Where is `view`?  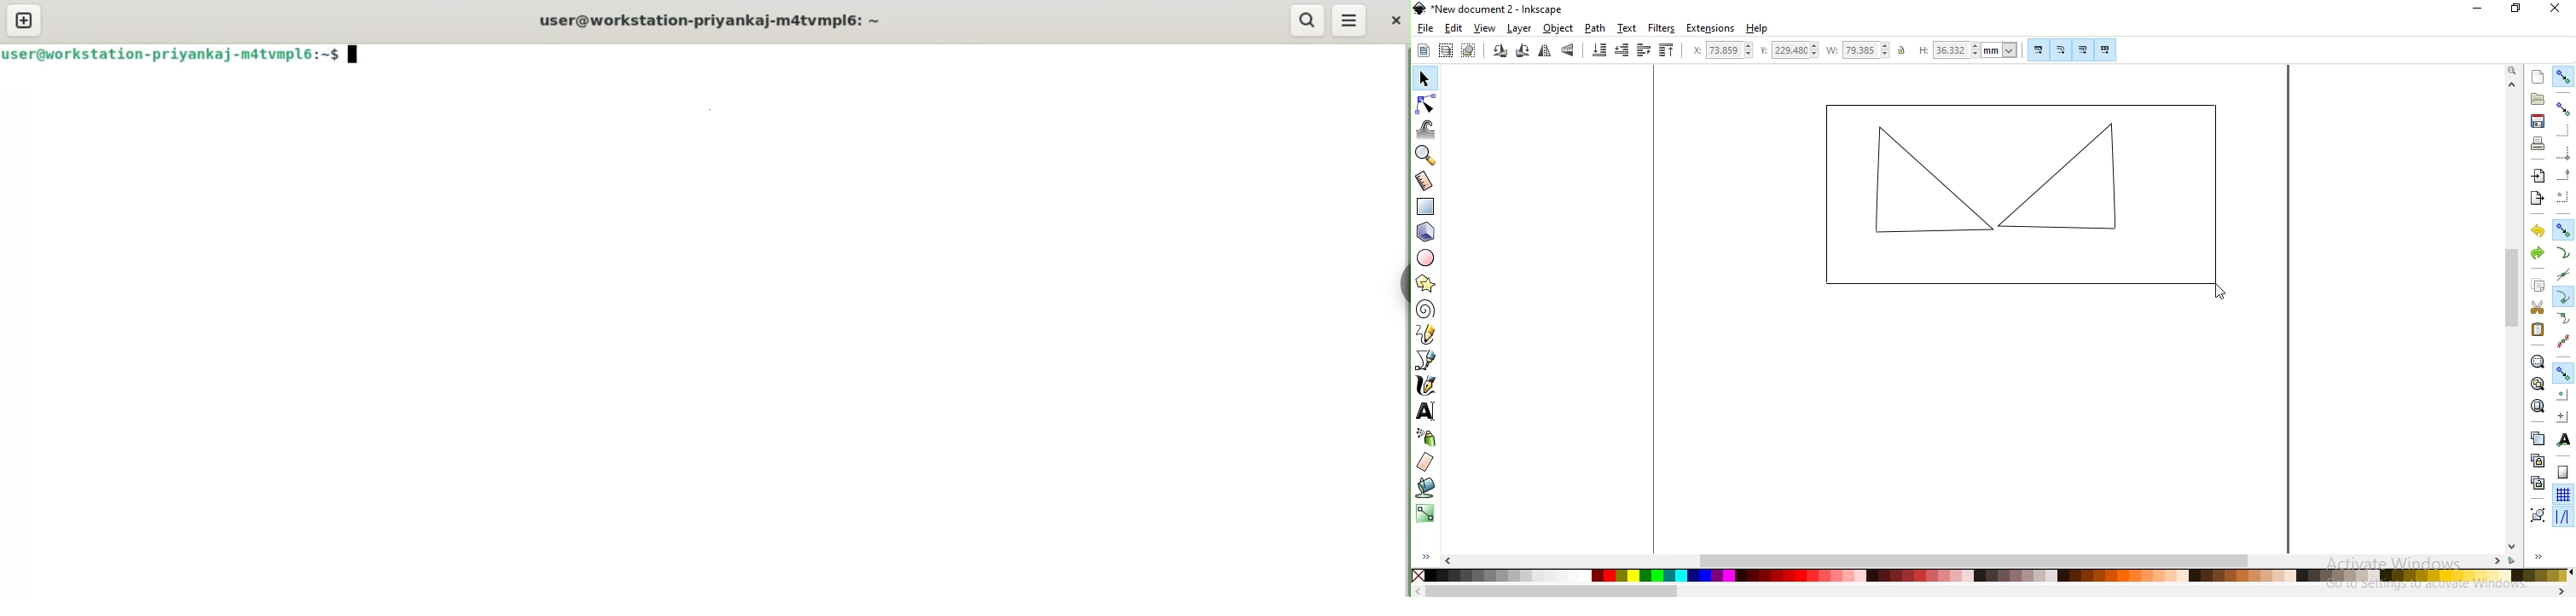
view is located at coordinates (1485, 29).